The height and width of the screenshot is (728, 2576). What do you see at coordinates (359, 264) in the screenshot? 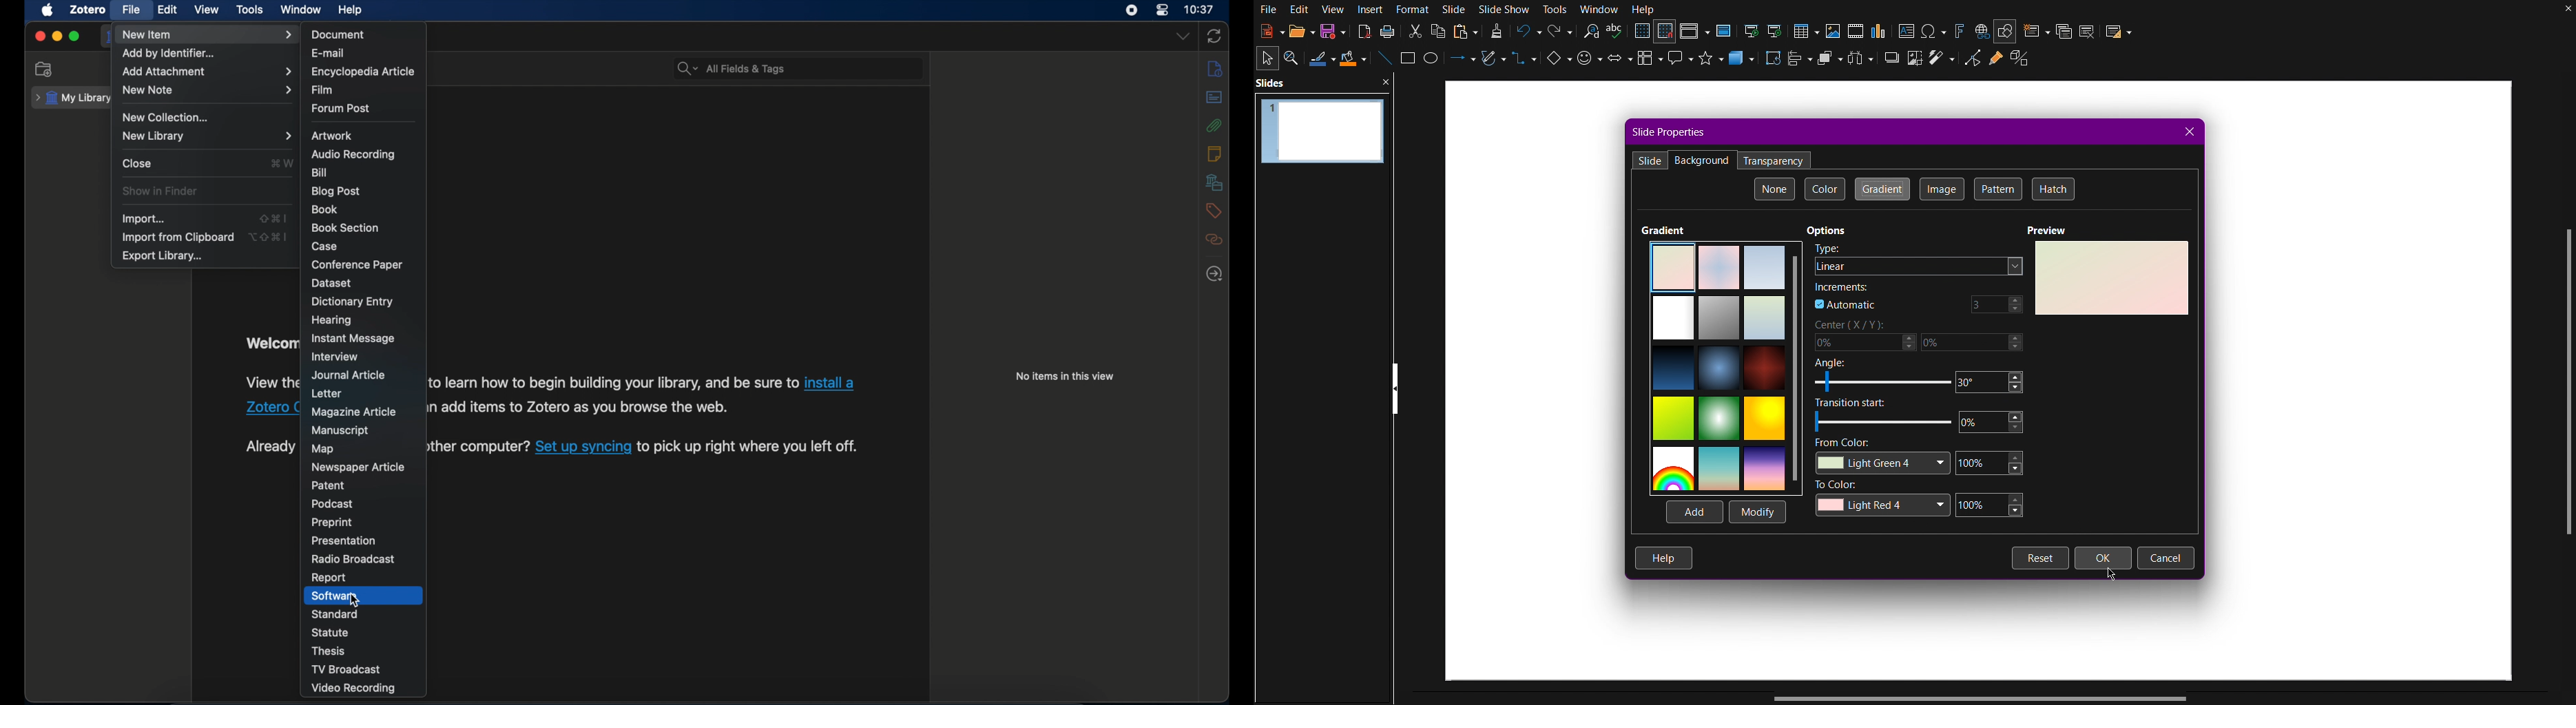
I see `conference paper` at bounding box center [359, 264].